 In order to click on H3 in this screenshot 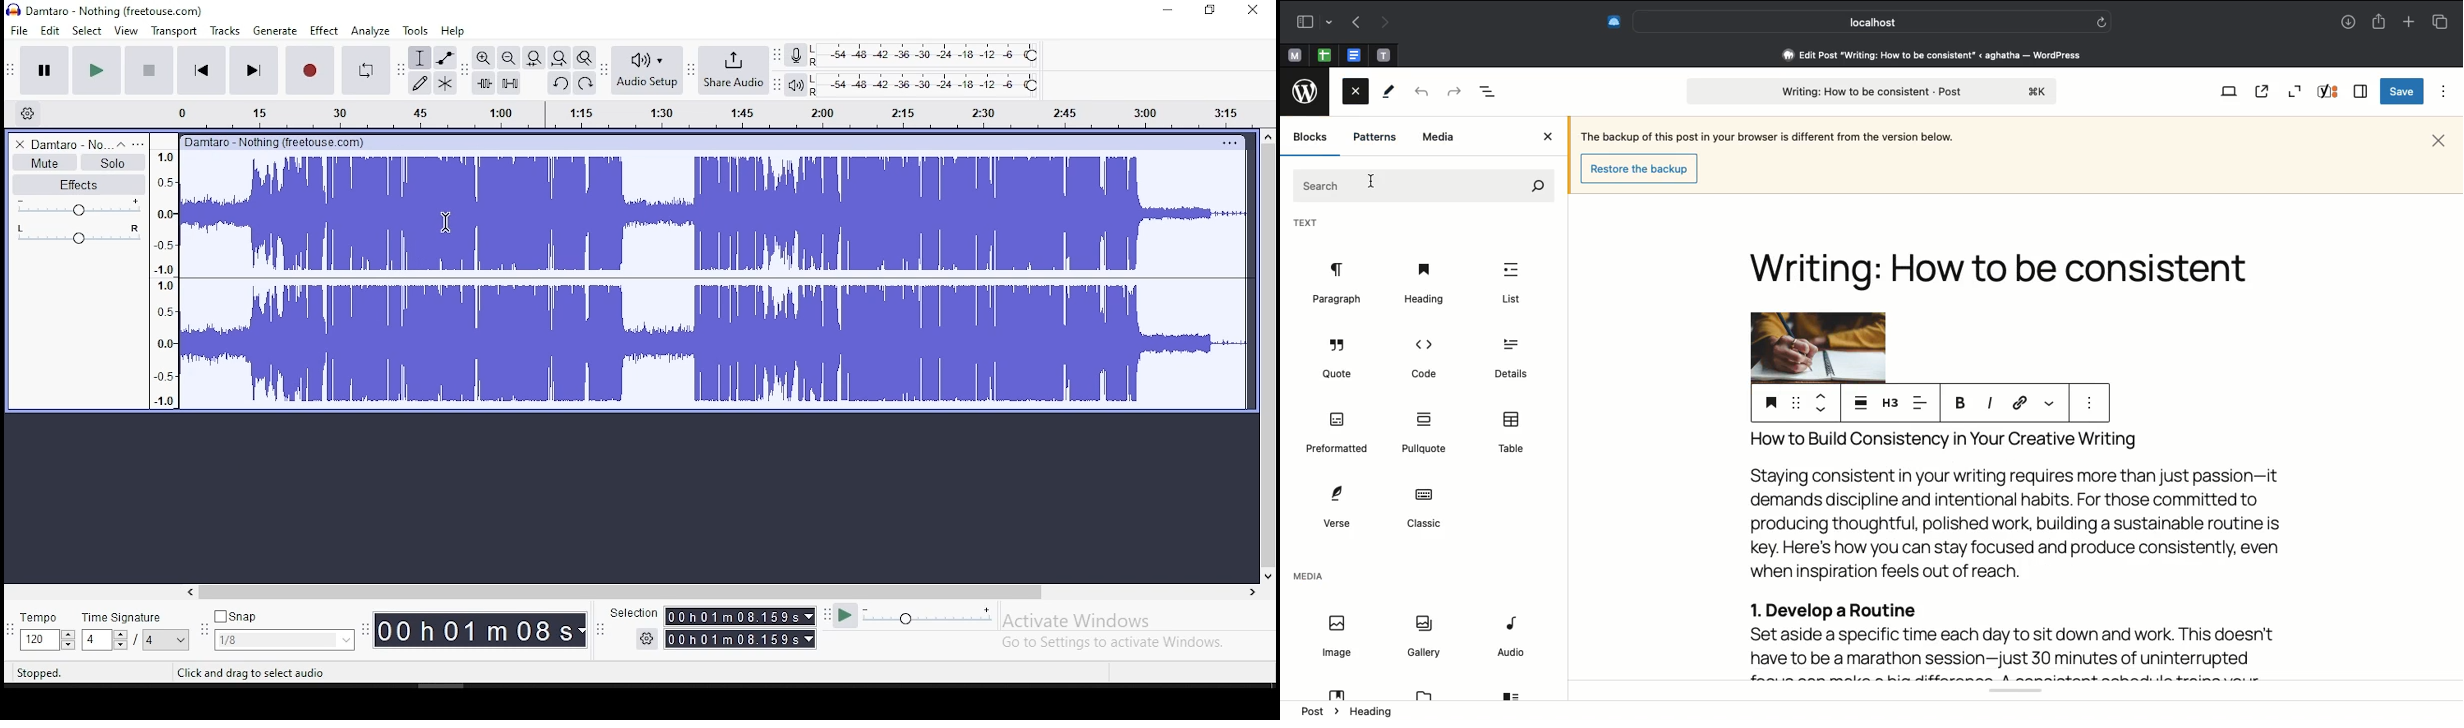, I will do `click(1890, 402)`.